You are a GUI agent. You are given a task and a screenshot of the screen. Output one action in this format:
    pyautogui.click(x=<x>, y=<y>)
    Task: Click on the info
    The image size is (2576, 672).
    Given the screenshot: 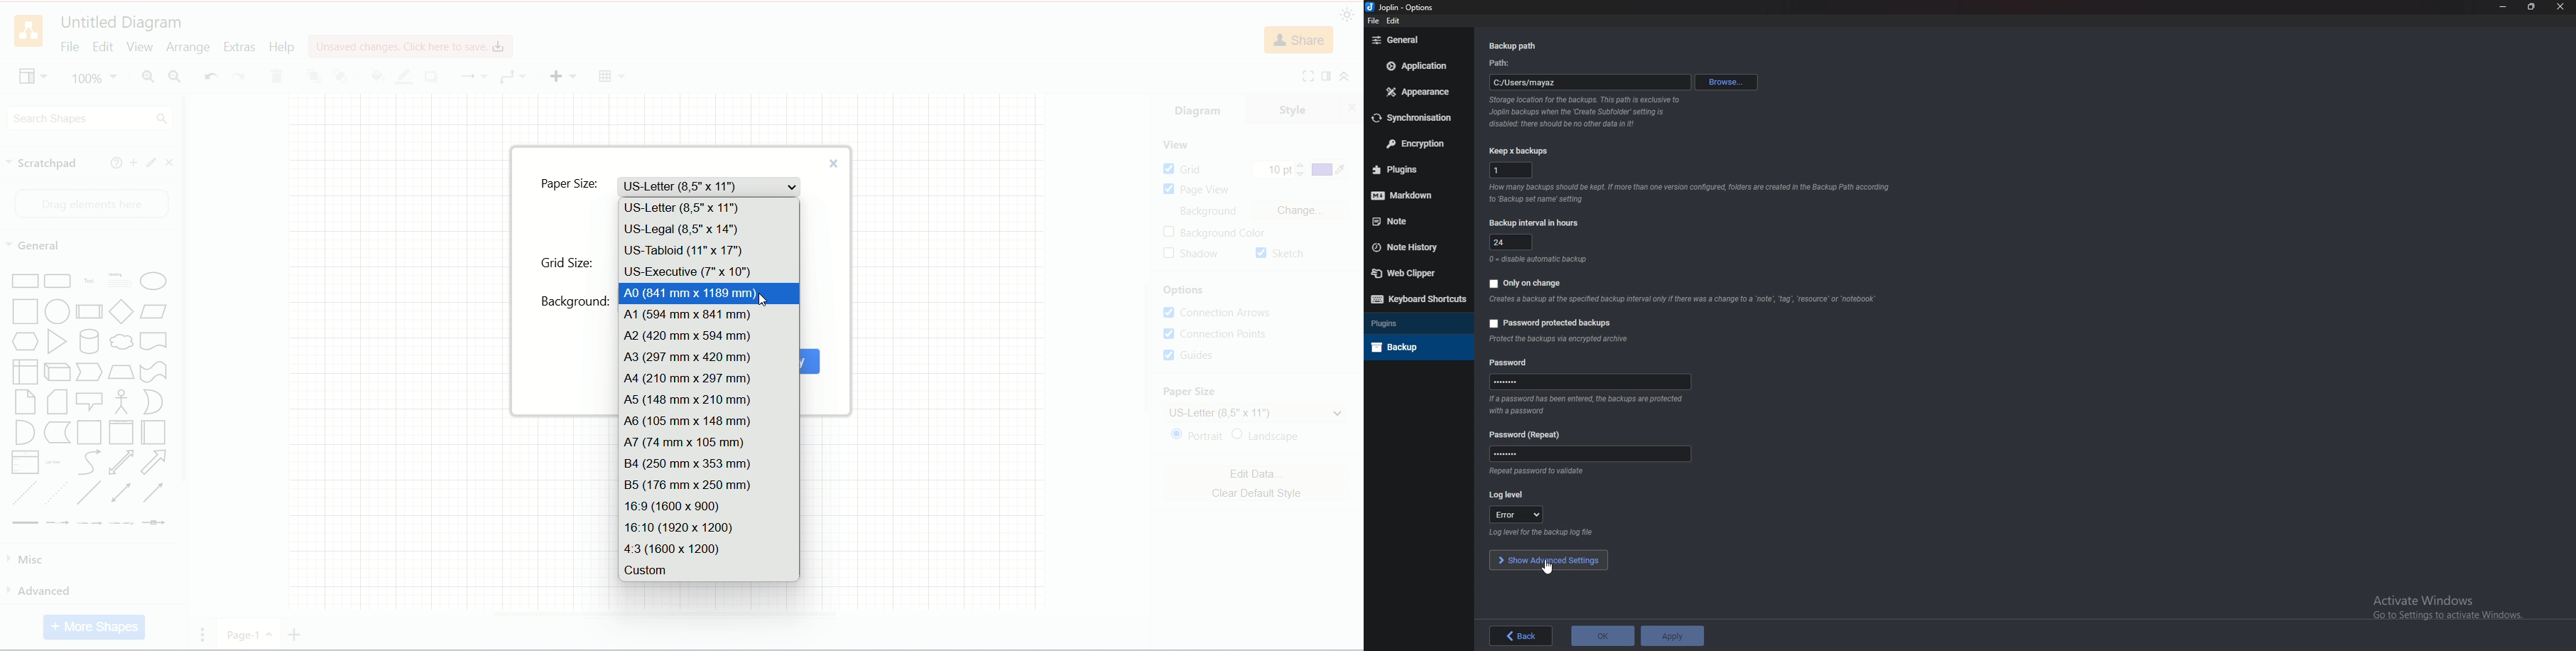 What is the action you would take?
    pyautogui.click(x=1690, y=193)
    